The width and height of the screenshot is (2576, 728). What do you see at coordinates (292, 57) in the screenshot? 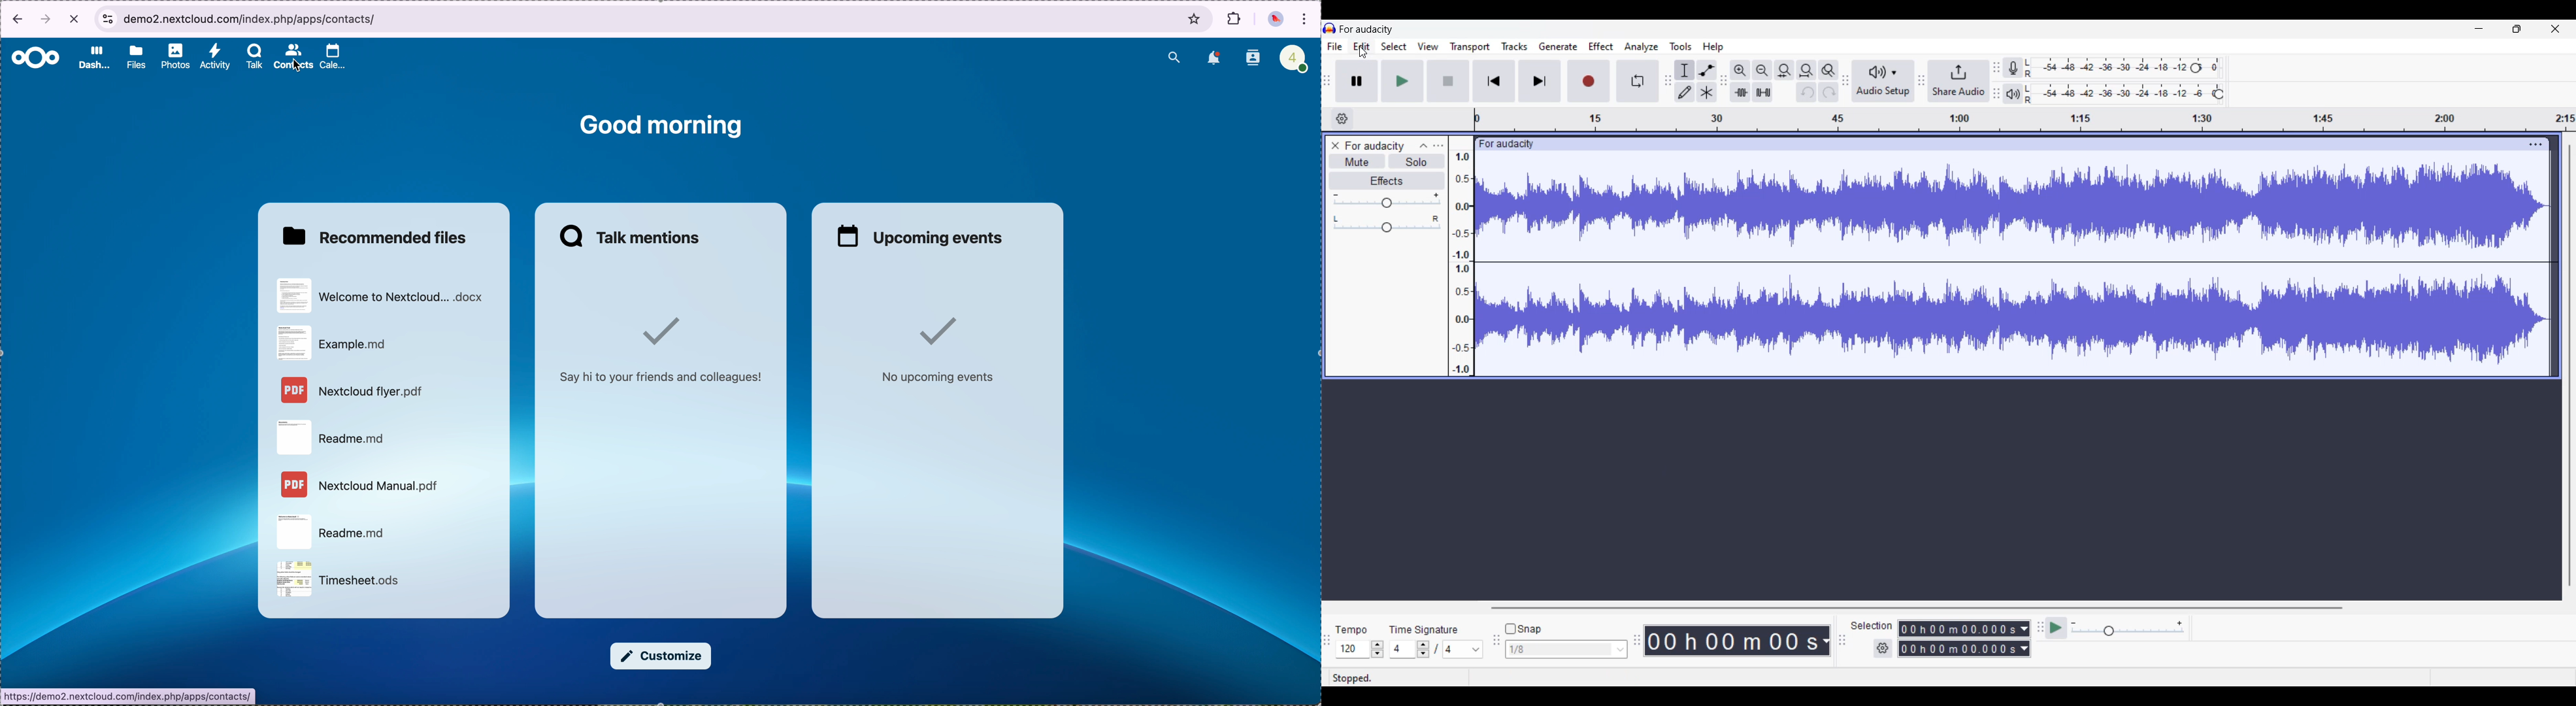
I see `click on contacts` at bounding box center [292, 57].